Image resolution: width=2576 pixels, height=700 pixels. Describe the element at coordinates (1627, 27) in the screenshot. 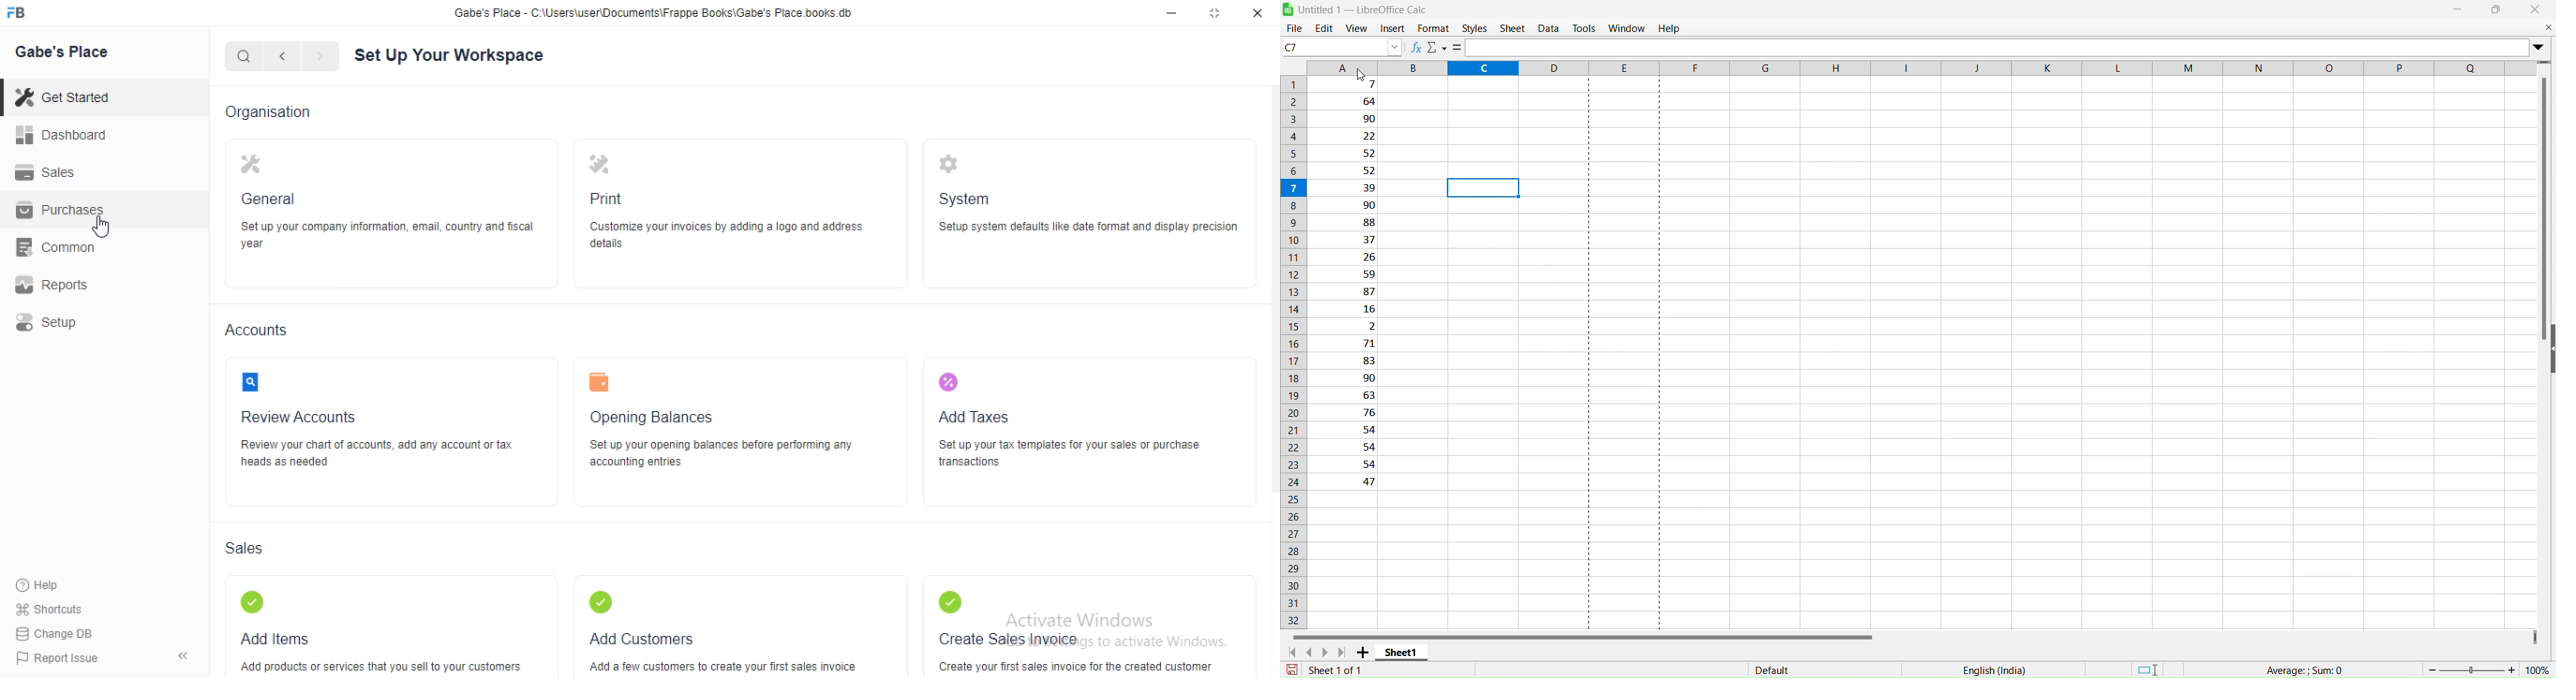

I see `Window` at that location.